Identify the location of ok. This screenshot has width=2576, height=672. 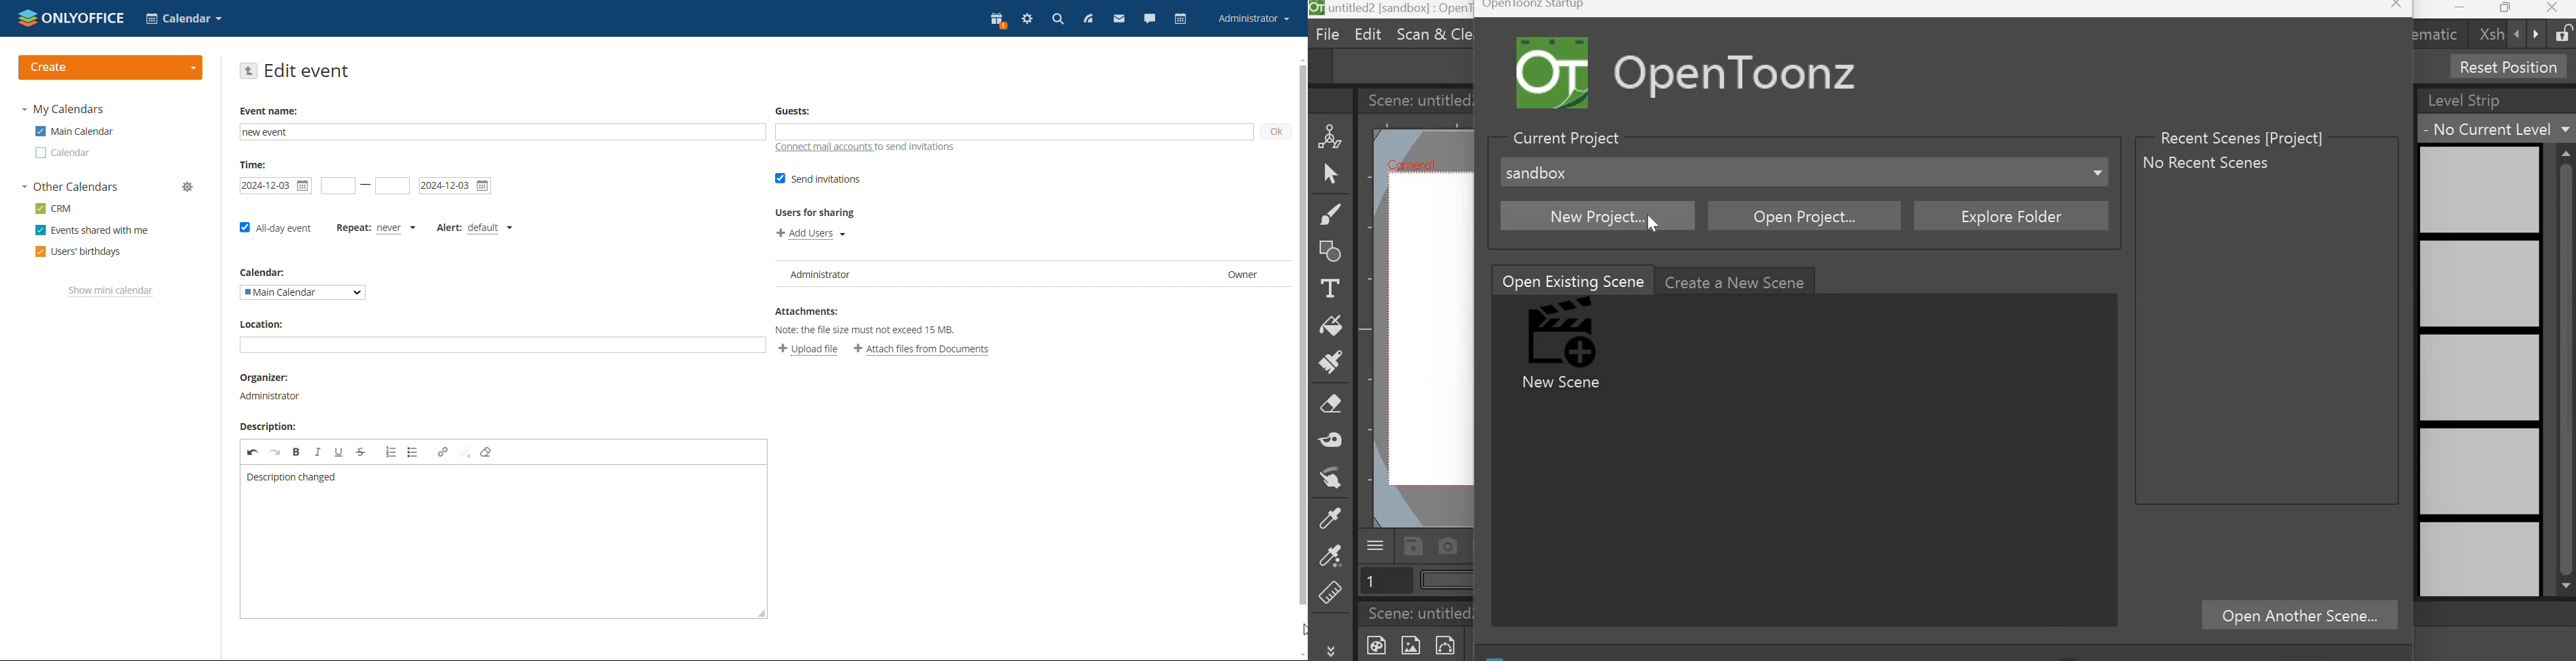
(1276, 133).